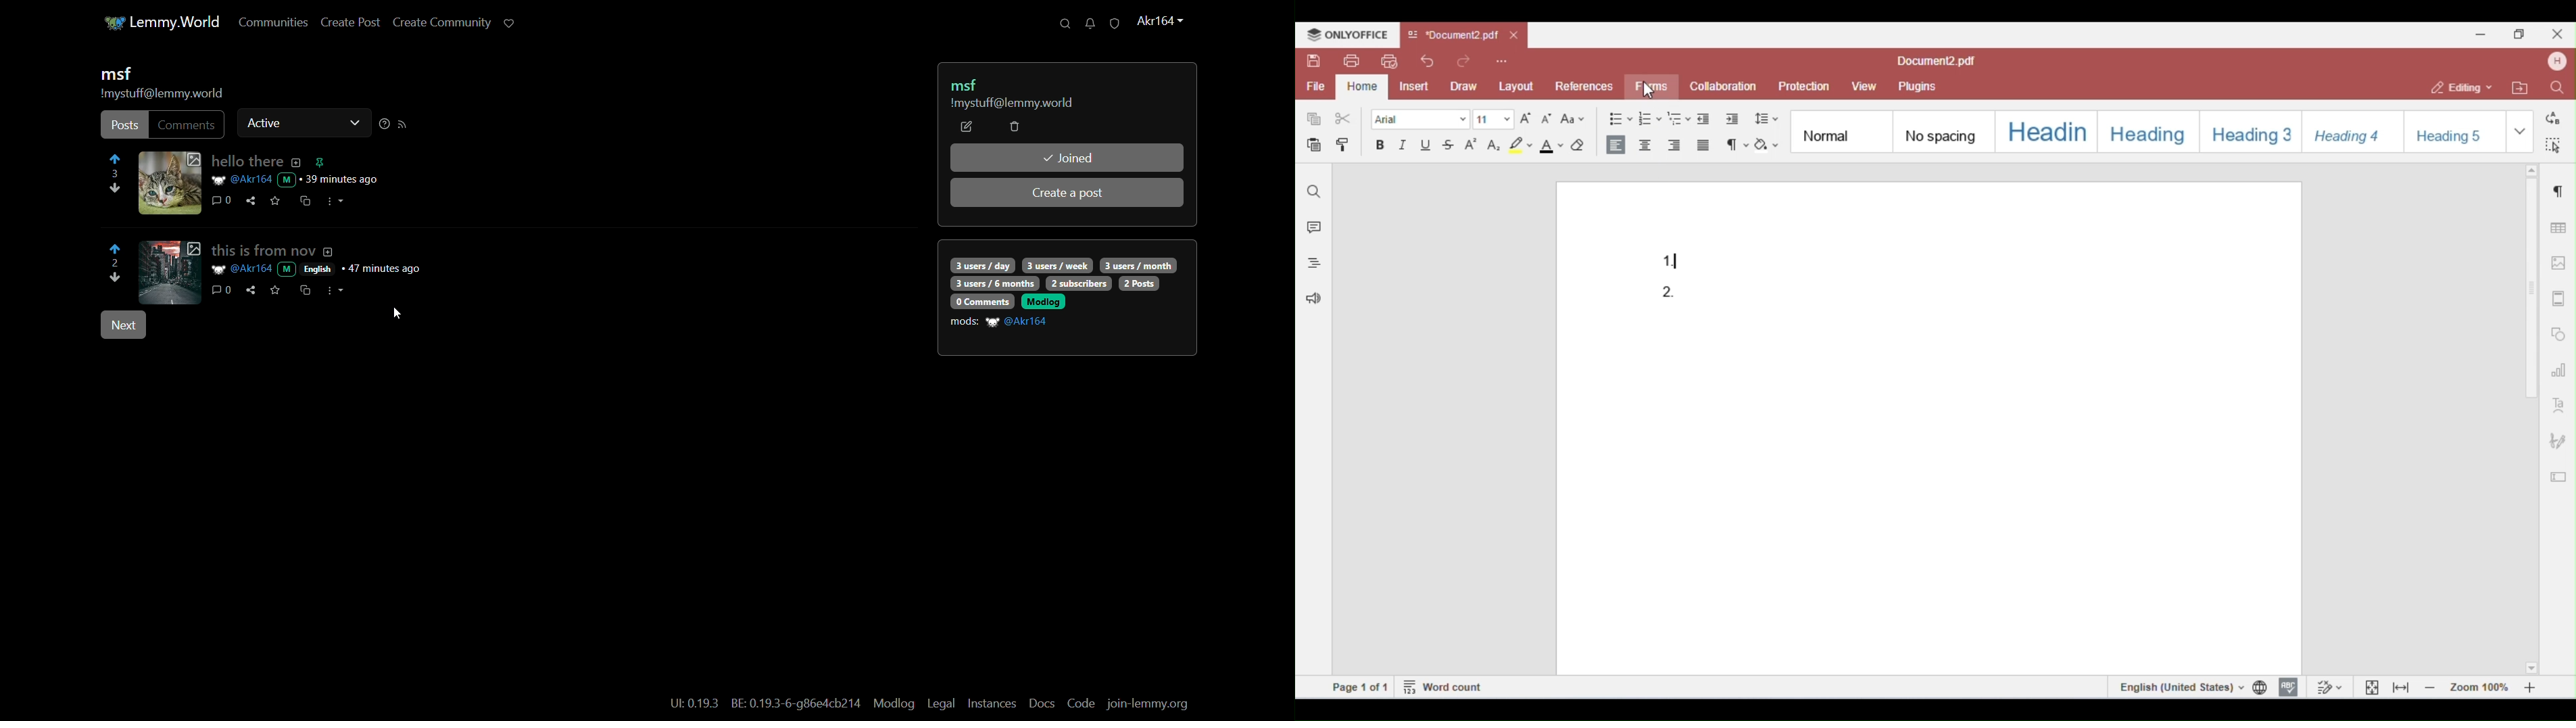 The height and width of the screenshot is (728, 2576). I want to click on downvote, so click(116, 279).